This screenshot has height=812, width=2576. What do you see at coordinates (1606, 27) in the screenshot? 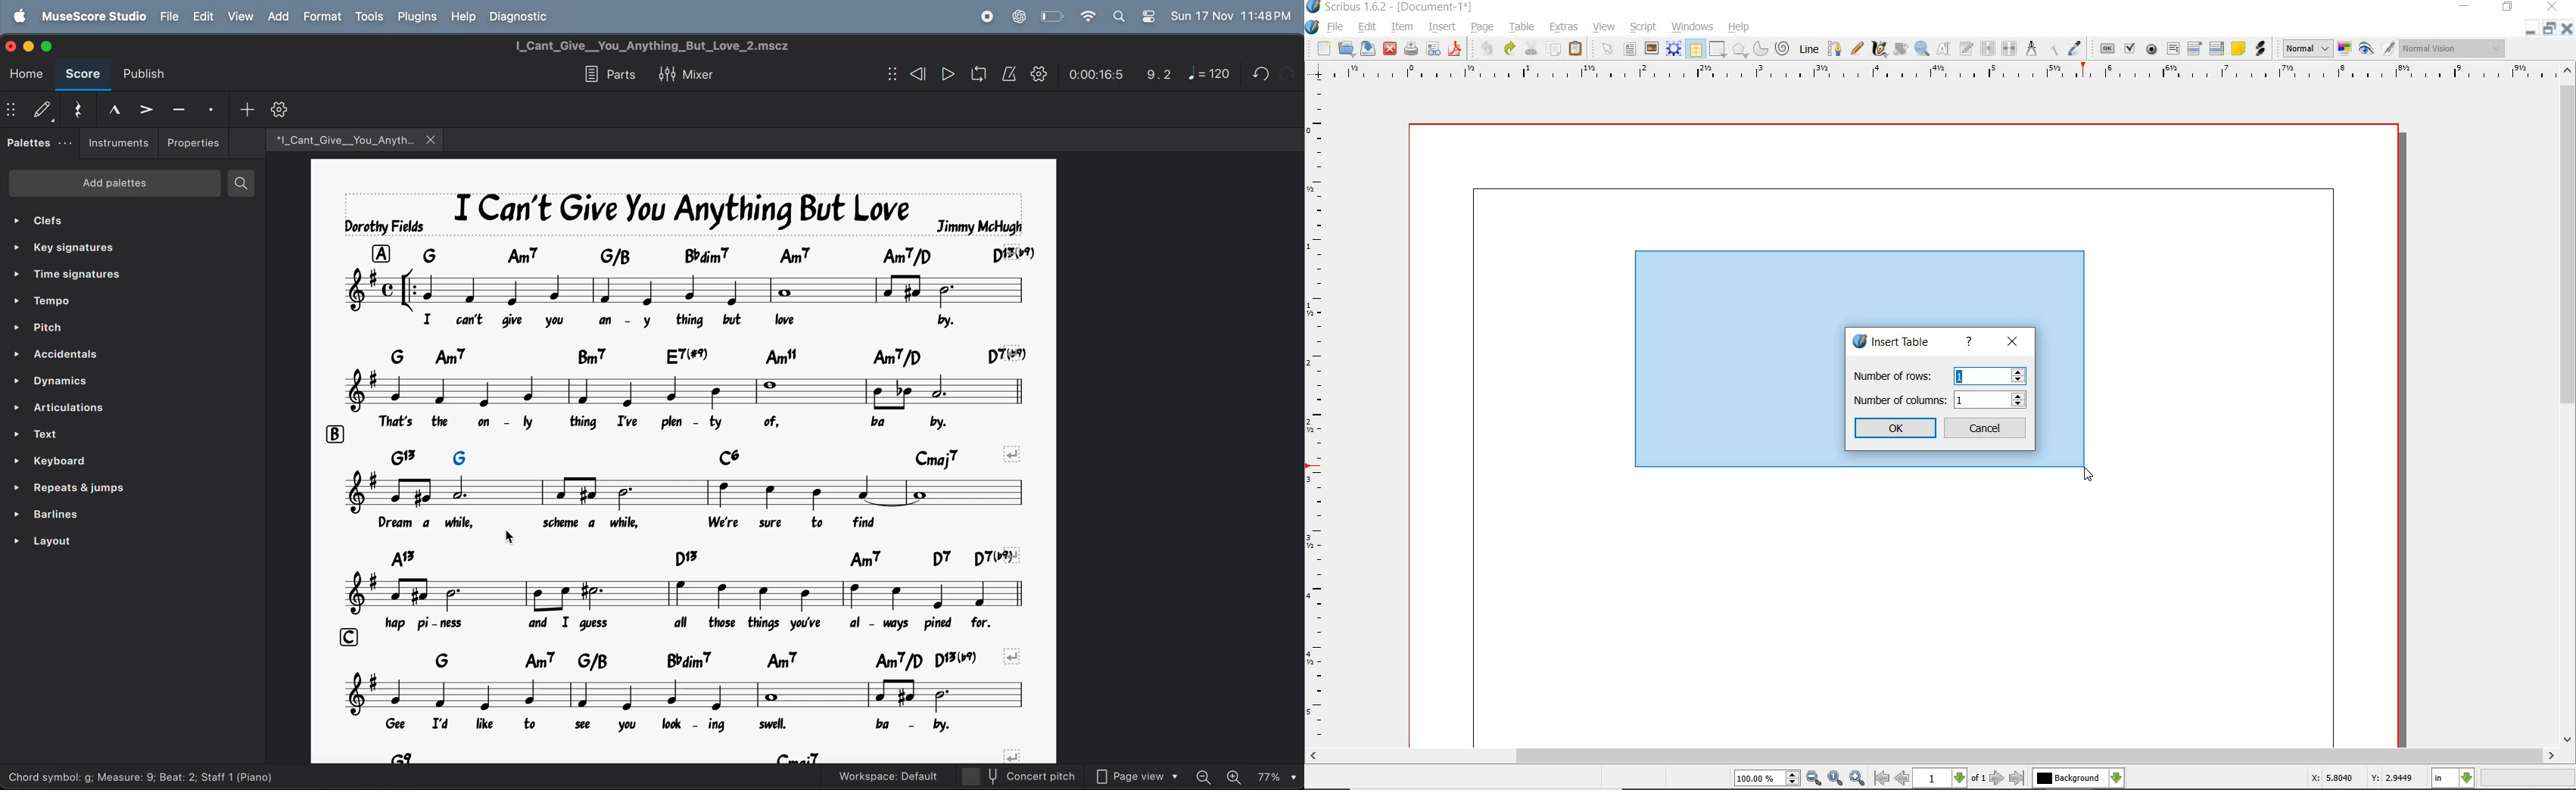
I see `view ` at bounding box center [1606, 27].